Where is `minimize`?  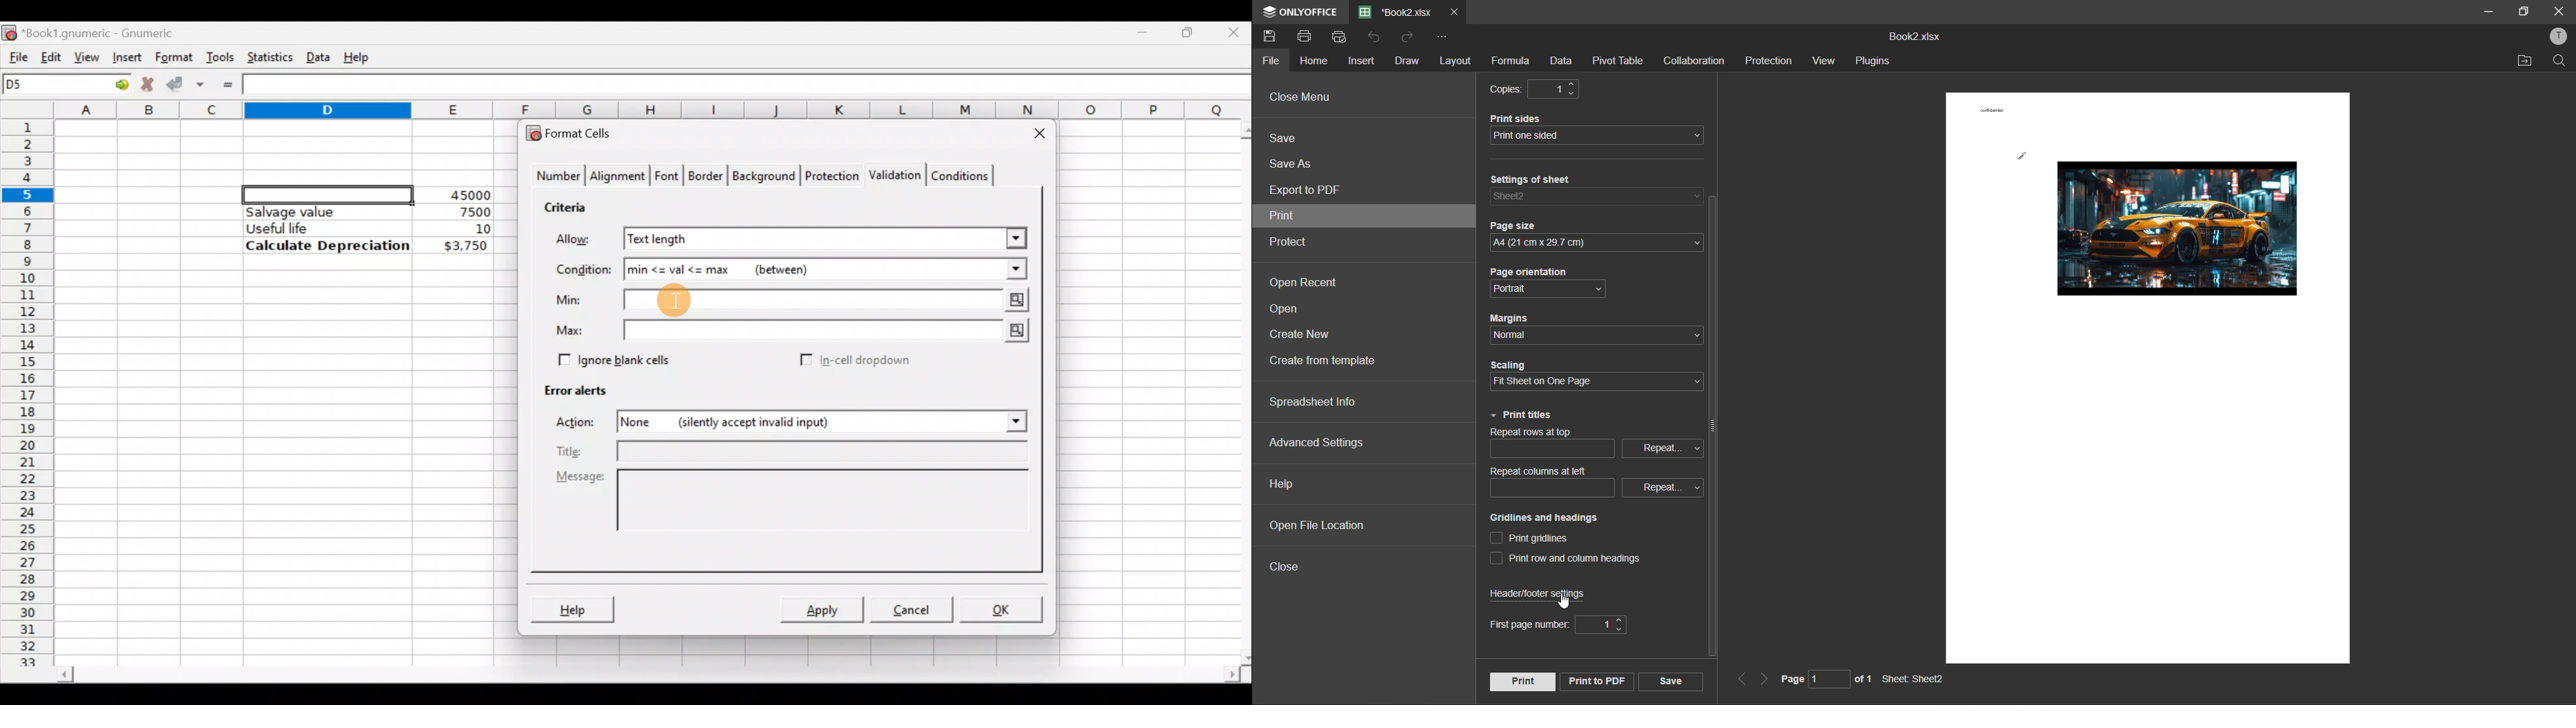
minimize is located at coordinates (2486, 11).